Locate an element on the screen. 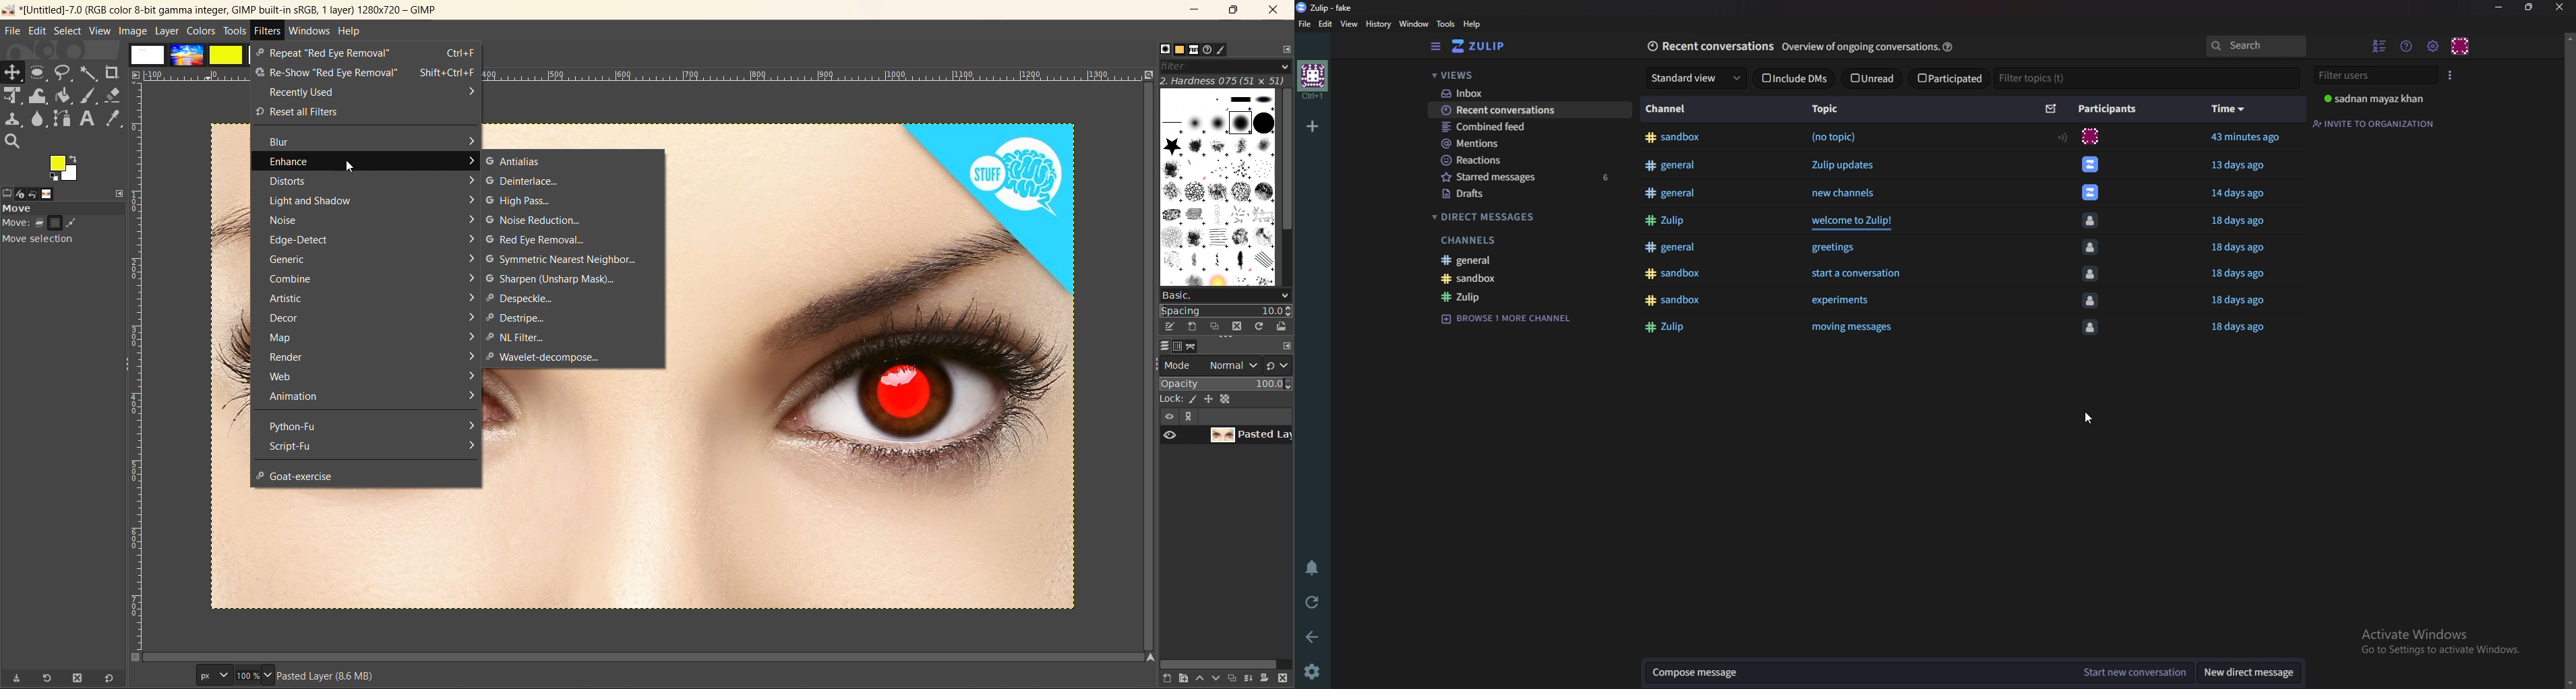 Image resolution: width=2576 pixels, height=700 pixels. Start new conversation is located at coordinates (2140, 671).